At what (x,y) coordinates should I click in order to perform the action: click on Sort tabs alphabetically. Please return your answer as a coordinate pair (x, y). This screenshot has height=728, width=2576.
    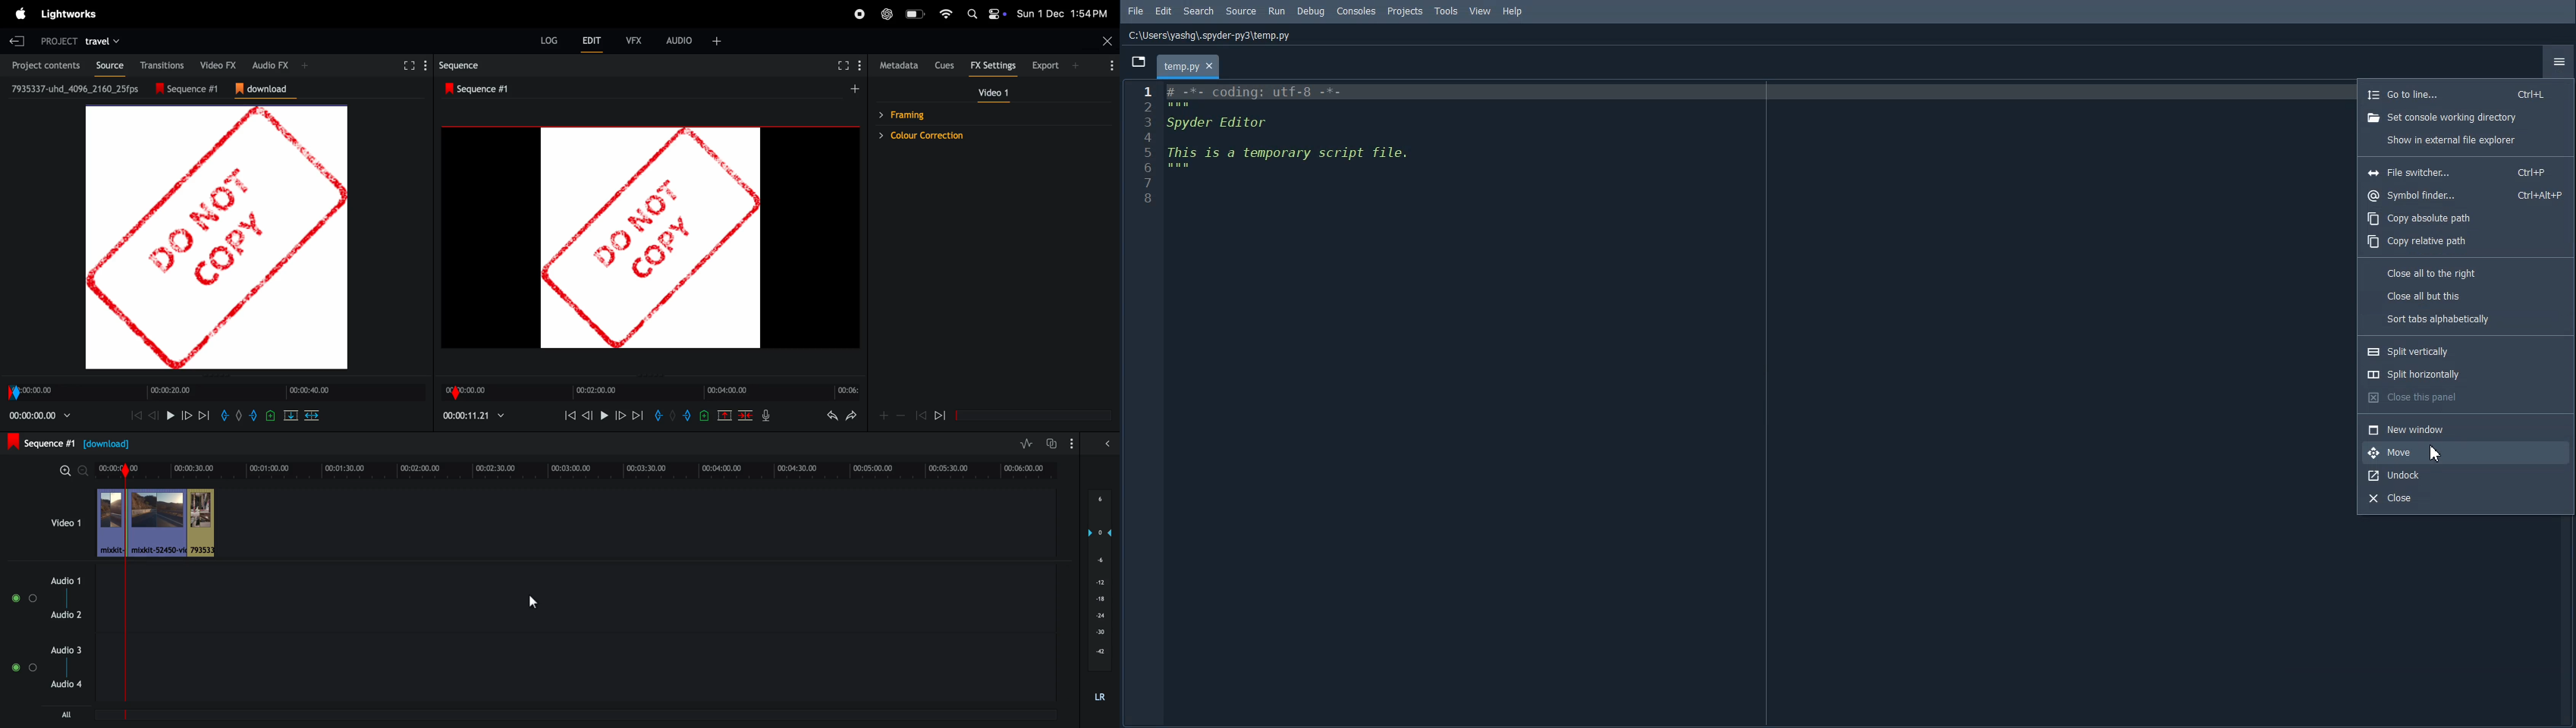
    Looking at the image, I should click on (2467, 318).